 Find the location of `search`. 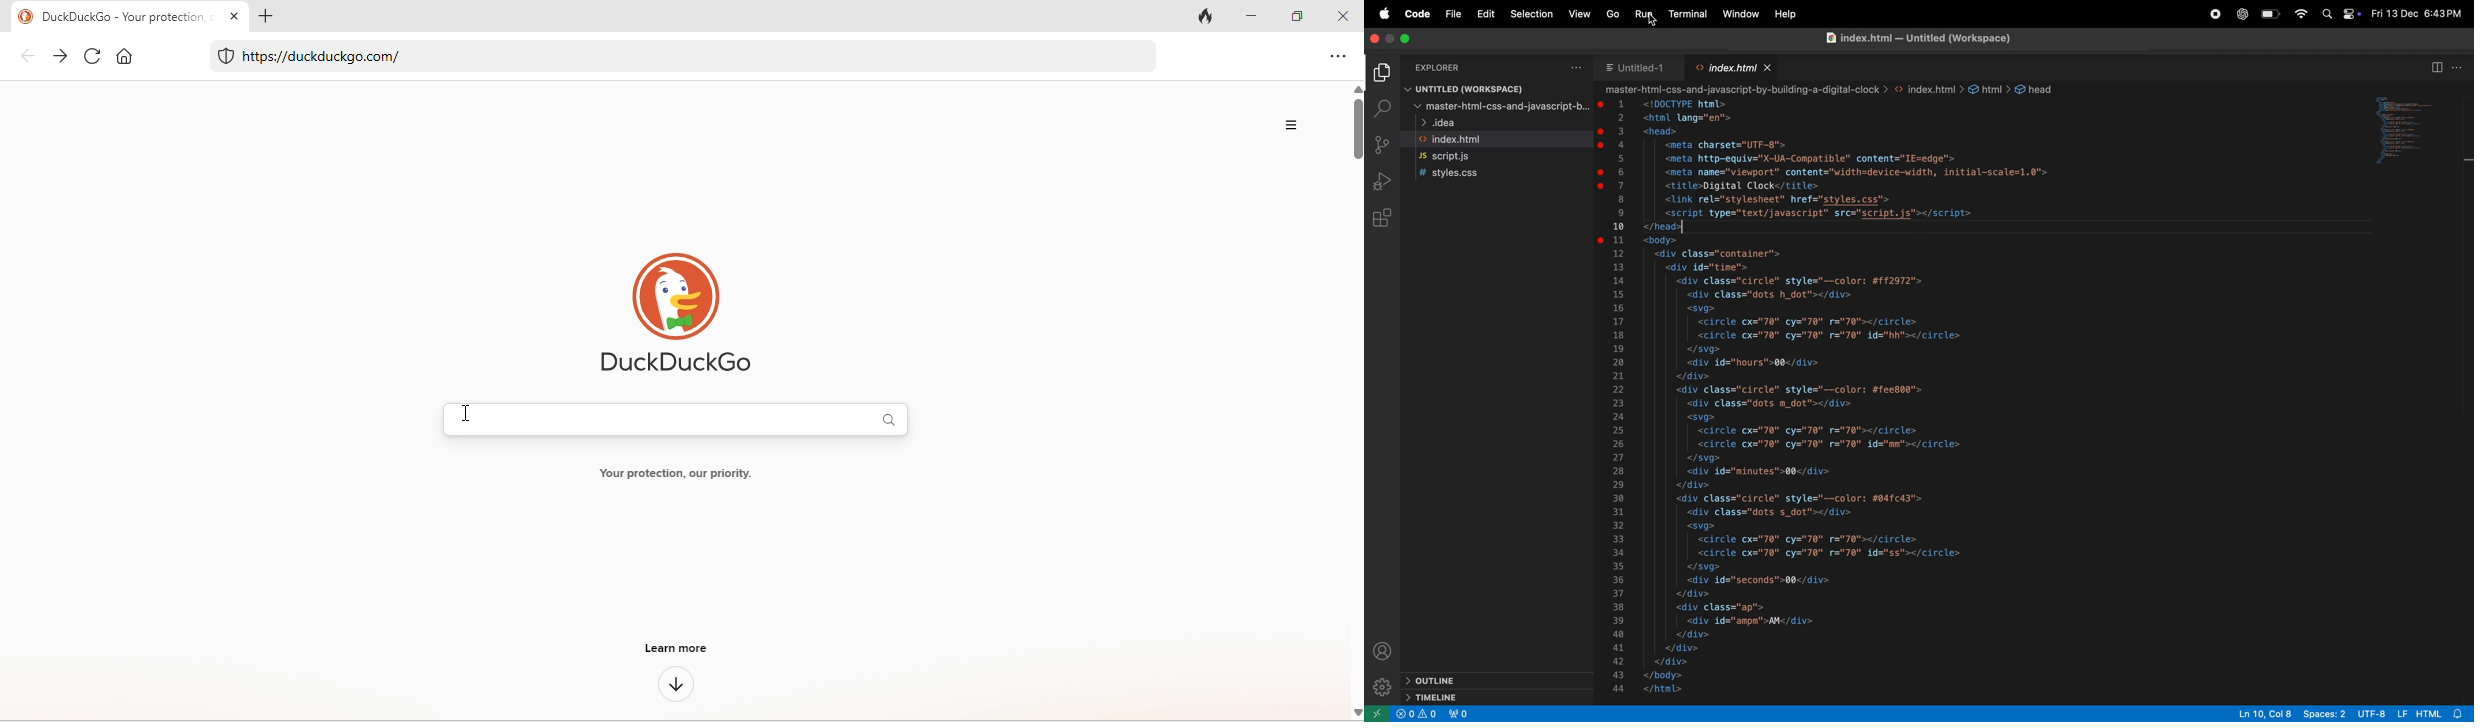

search is located at coordinates (1380, 106).